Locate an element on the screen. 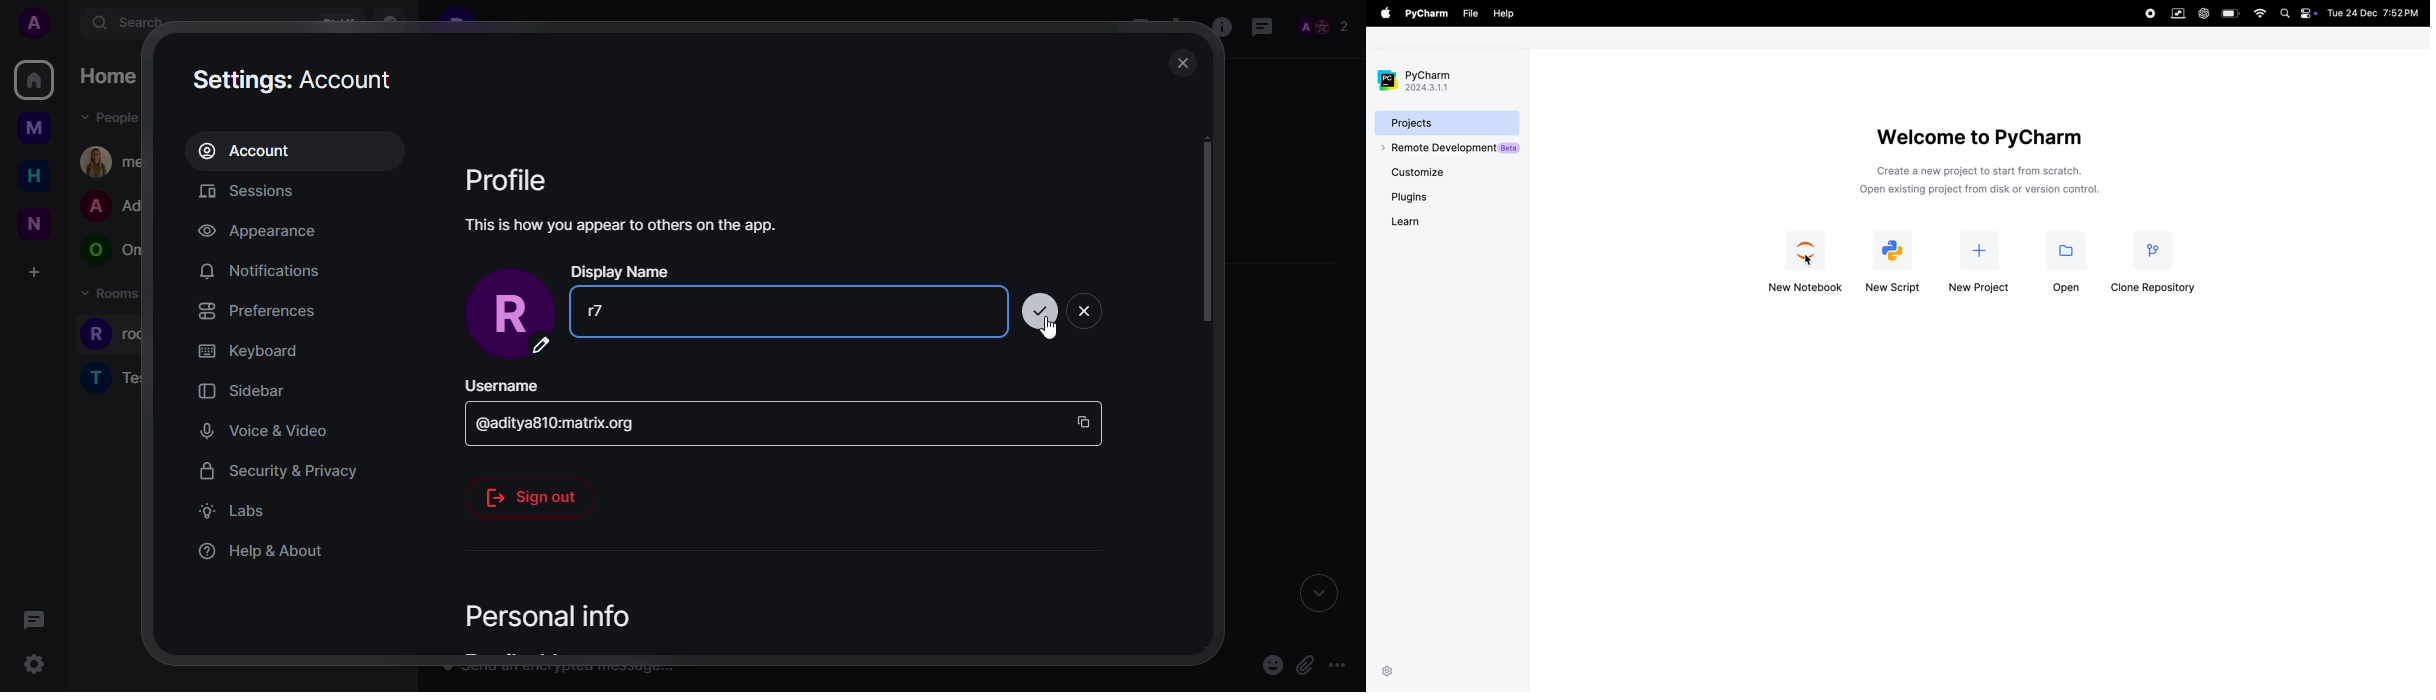 This screenshot has height=700, width=2436. copy is located at coordinates (1084, 423).